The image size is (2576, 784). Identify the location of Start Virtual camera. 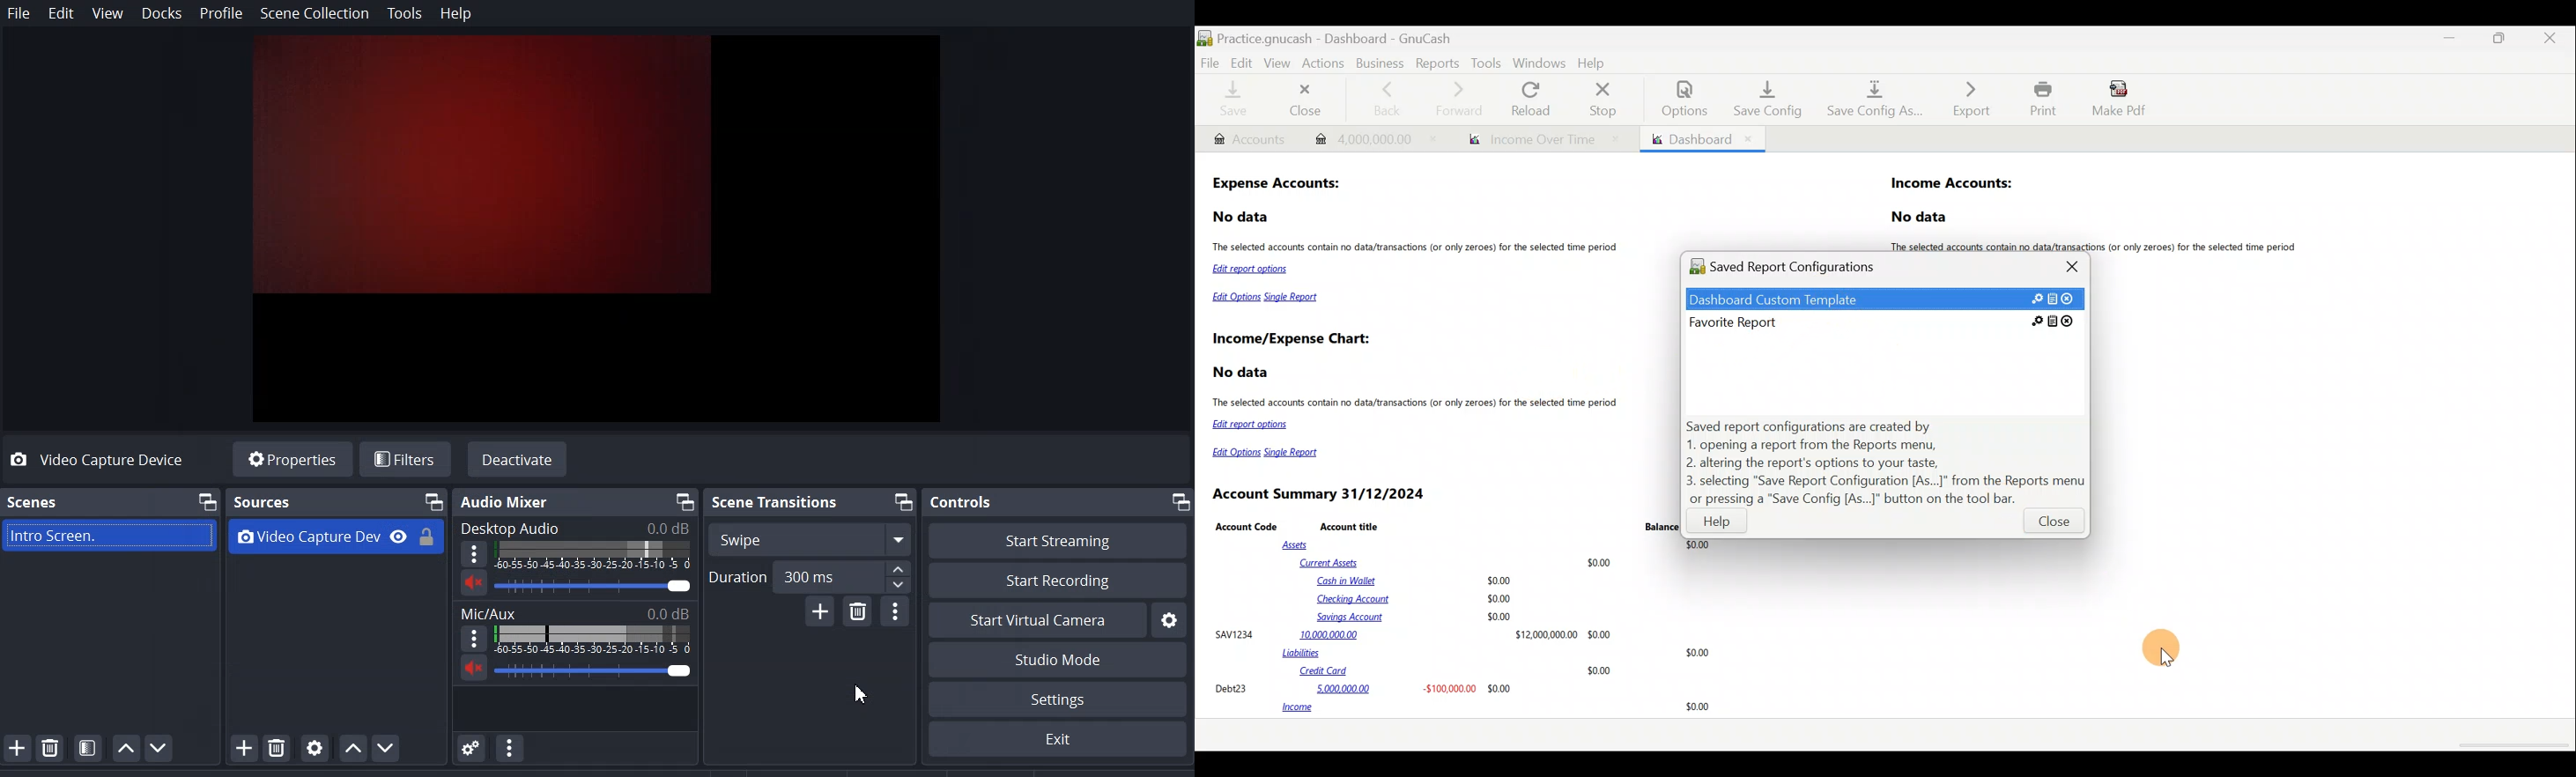
(1037, 620).